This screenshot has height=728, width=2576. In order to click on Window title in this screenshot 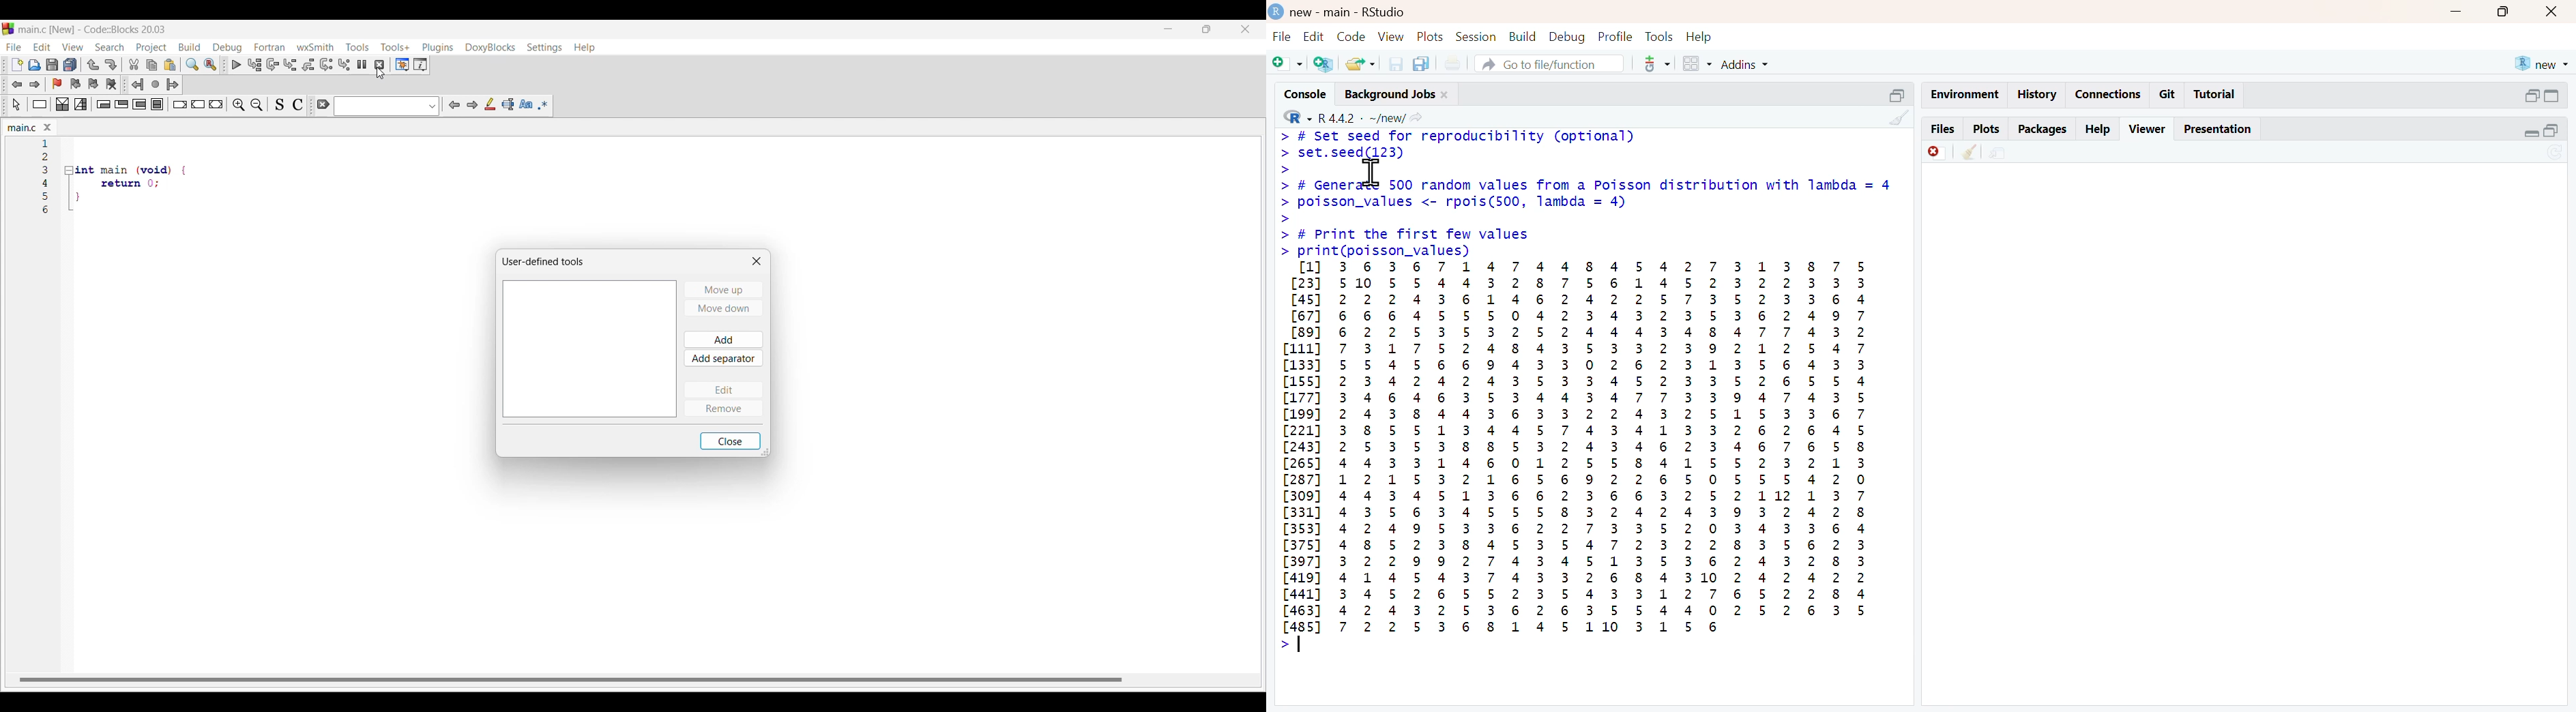, I will do `click(543, 262)`.